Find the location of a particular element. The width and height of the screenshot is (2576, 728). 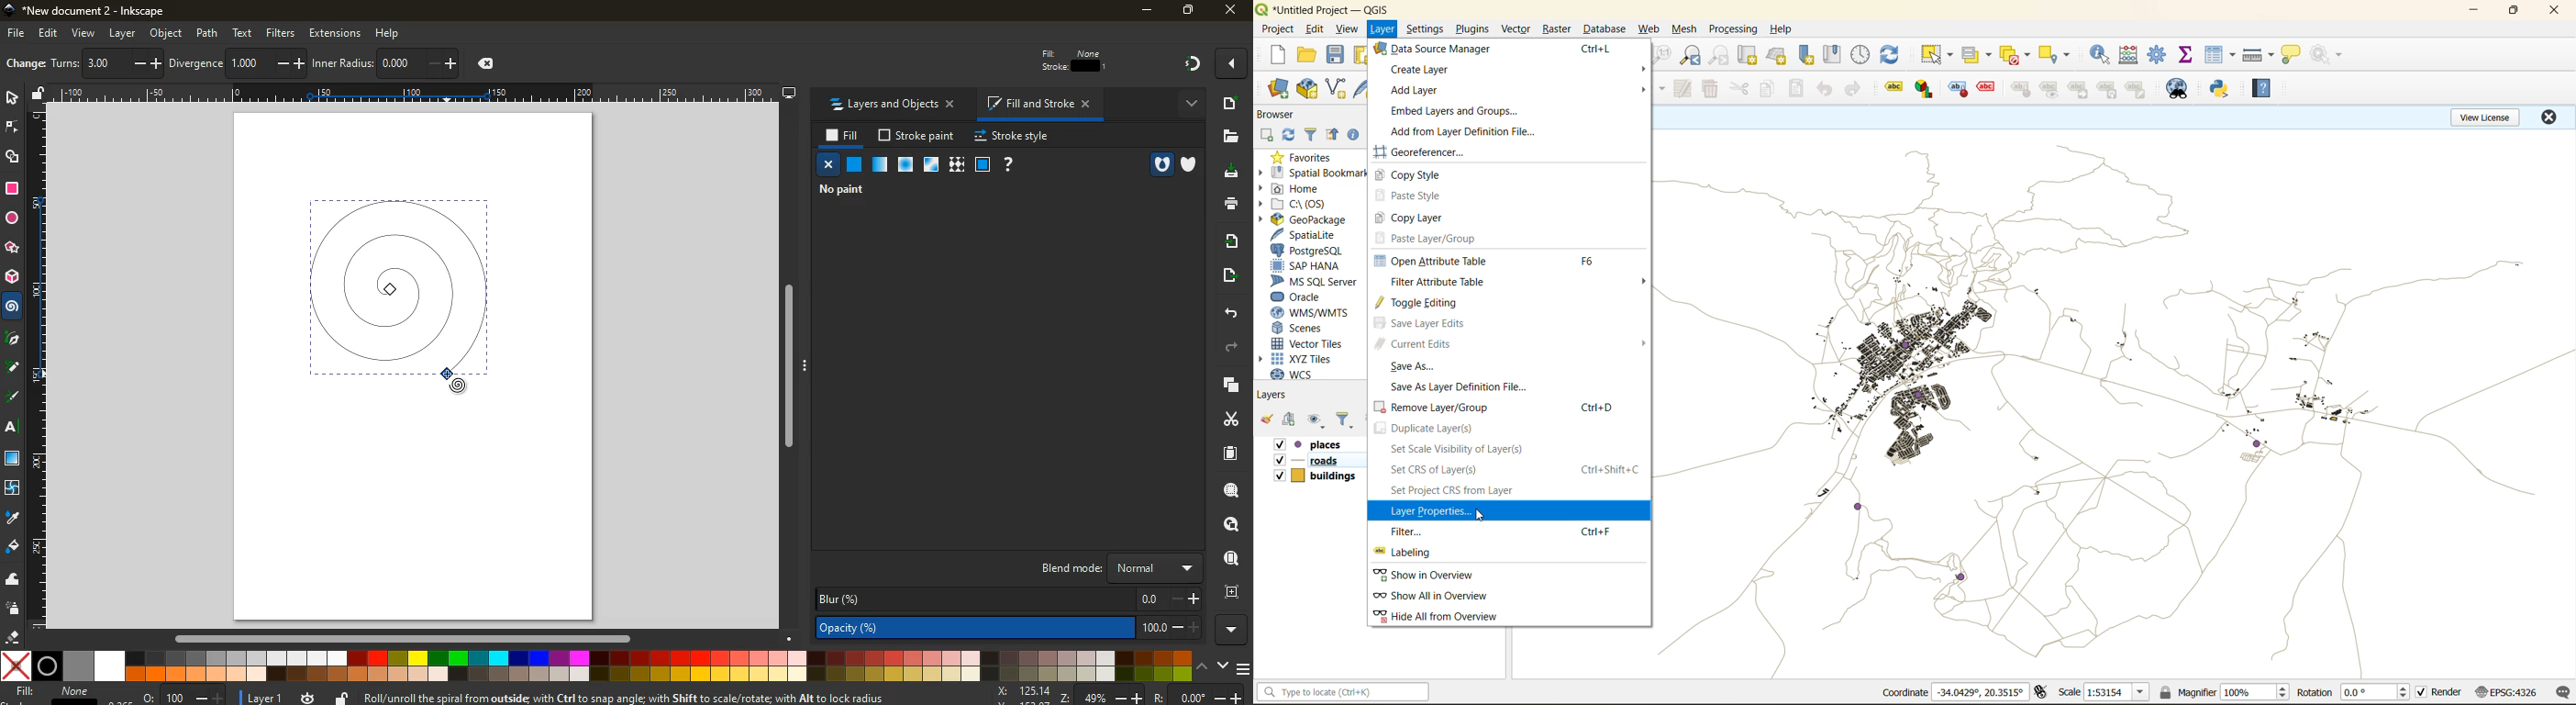

opacity is located at coordinates (880, 165).